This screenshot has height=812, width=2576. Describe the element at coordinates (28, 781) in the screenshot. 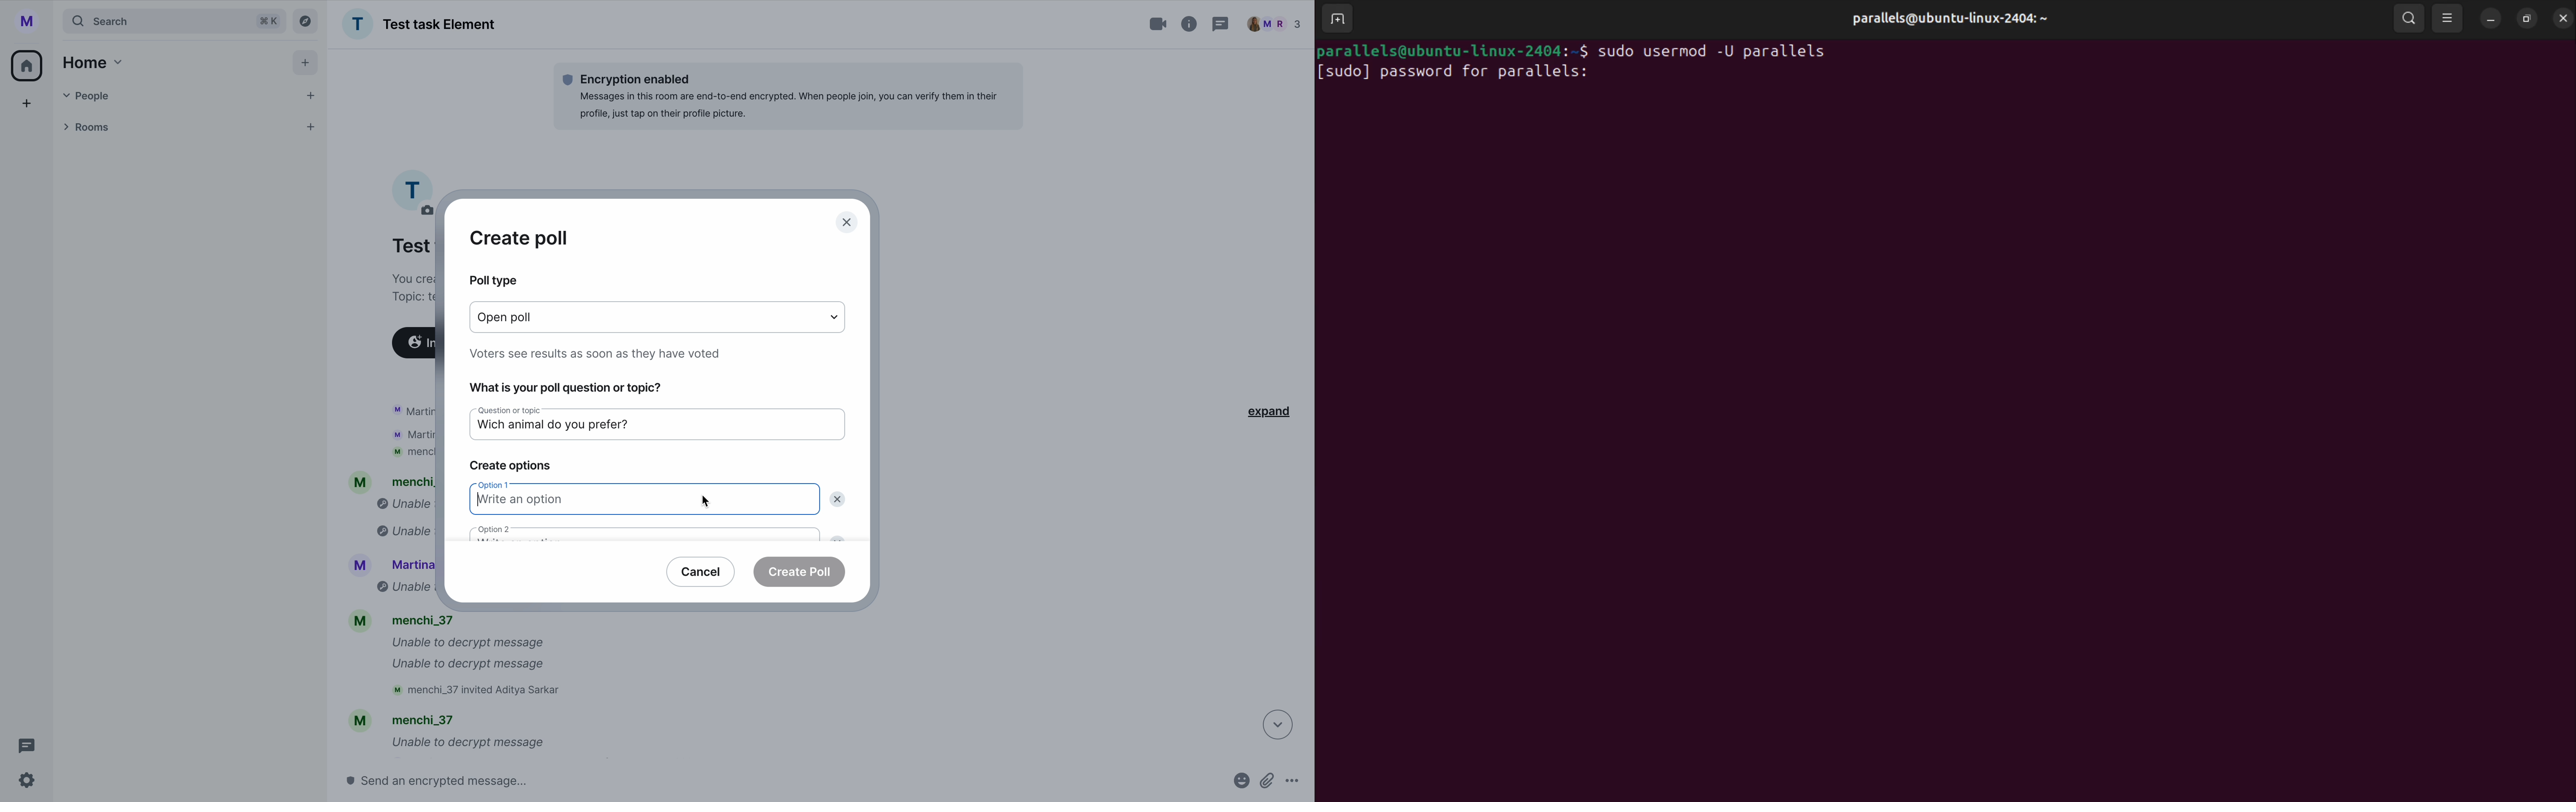

I see `settings` at that location.